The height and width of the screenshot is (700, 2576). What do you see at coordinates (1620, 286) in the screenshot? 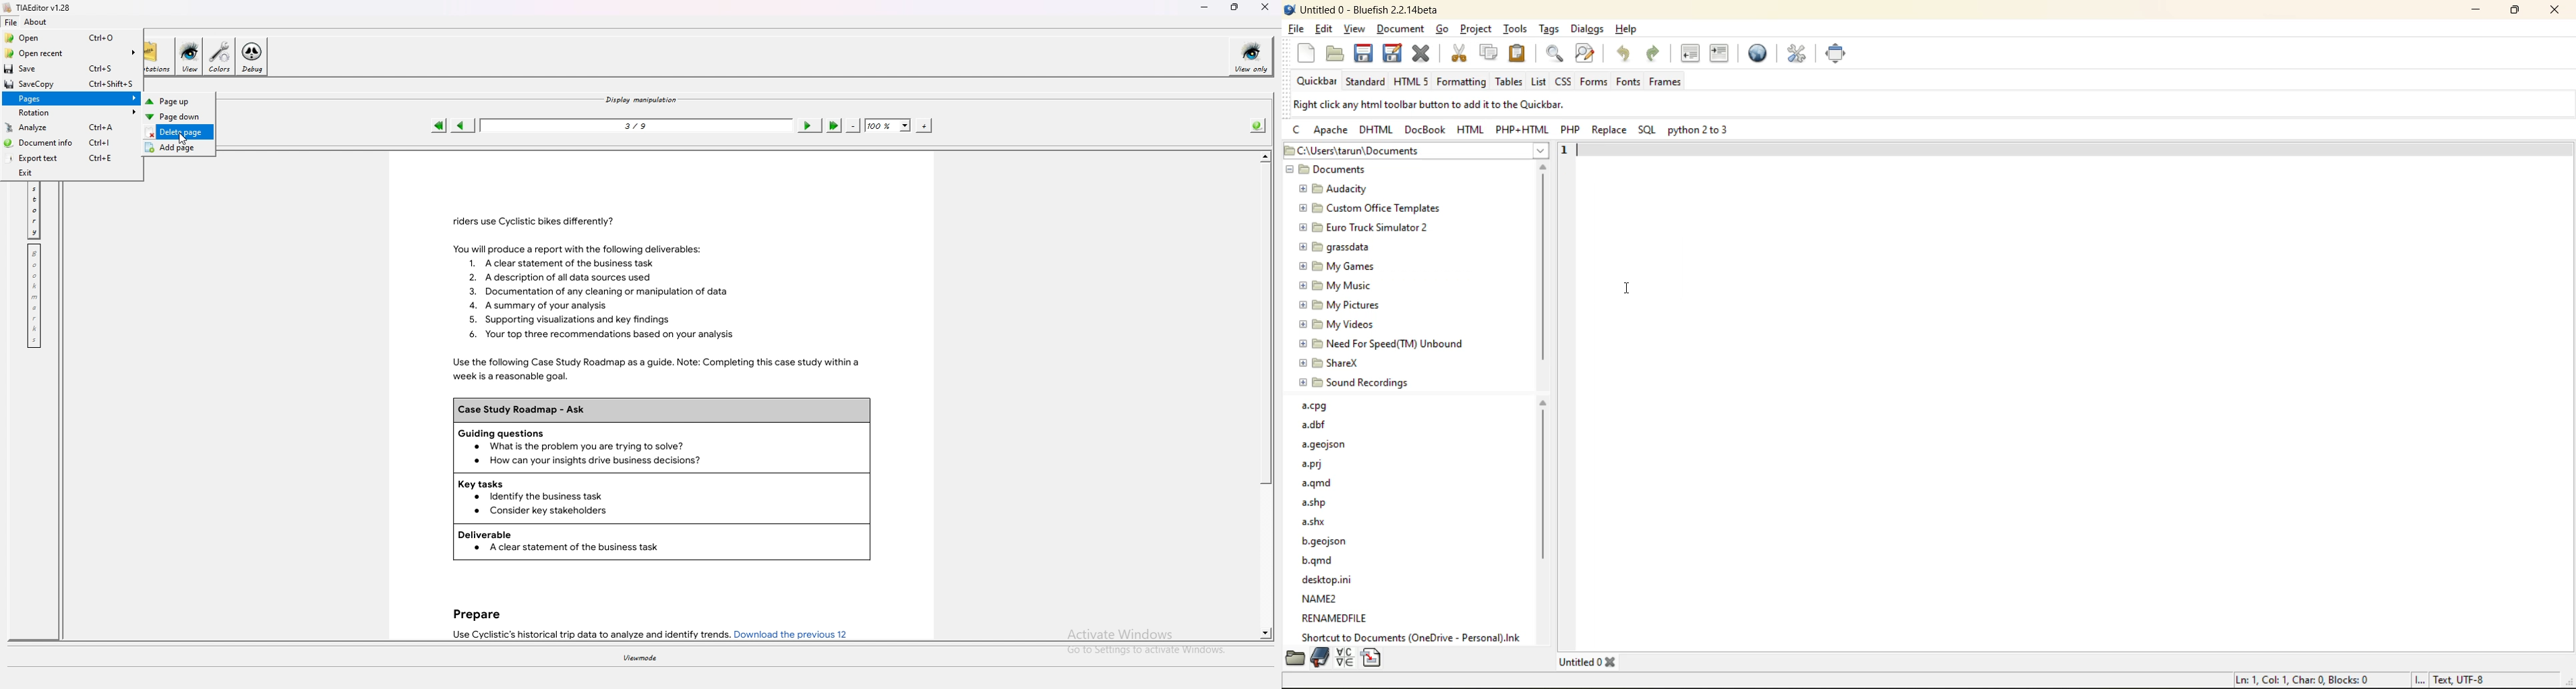
I see `cursor` at bounding box center [1620, 286].